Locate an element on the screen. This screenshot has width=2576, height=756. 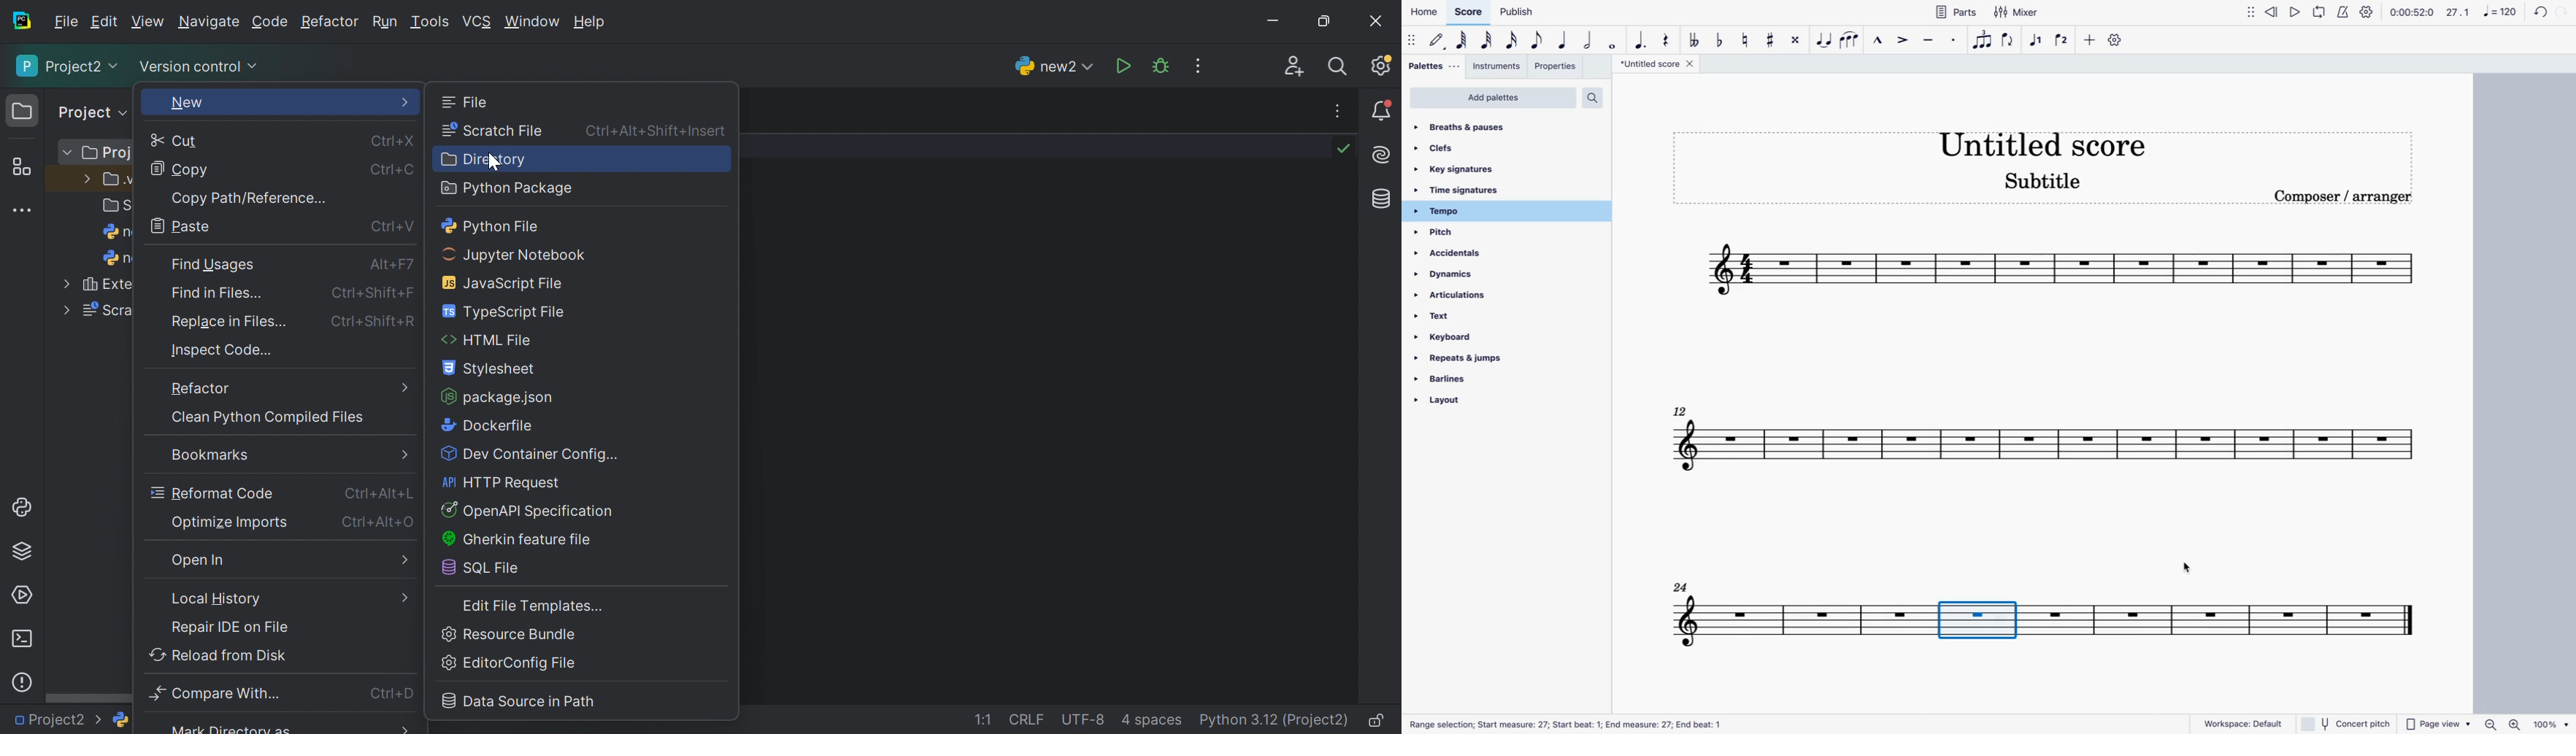
voice 2 is located at coordinates (2064, 36).